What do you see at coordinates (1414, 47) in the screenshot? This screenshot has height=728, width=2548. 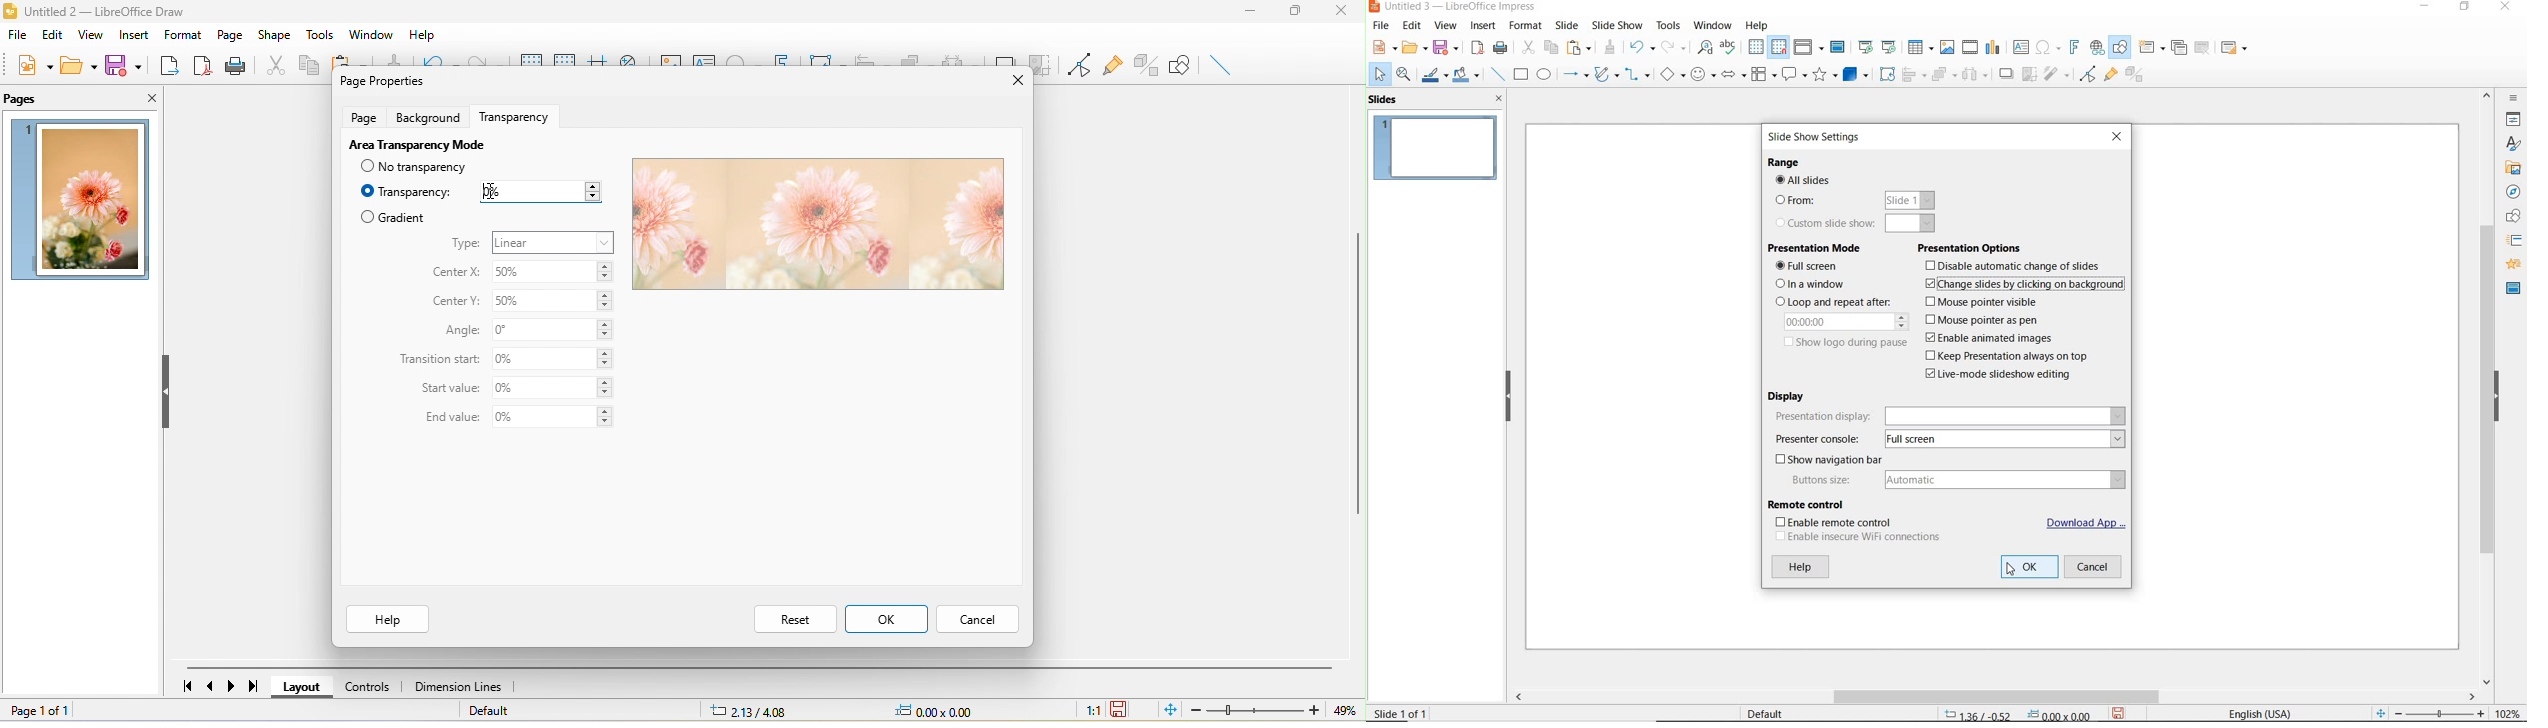 I see `OPEN` at bounding box center [1414, 47].